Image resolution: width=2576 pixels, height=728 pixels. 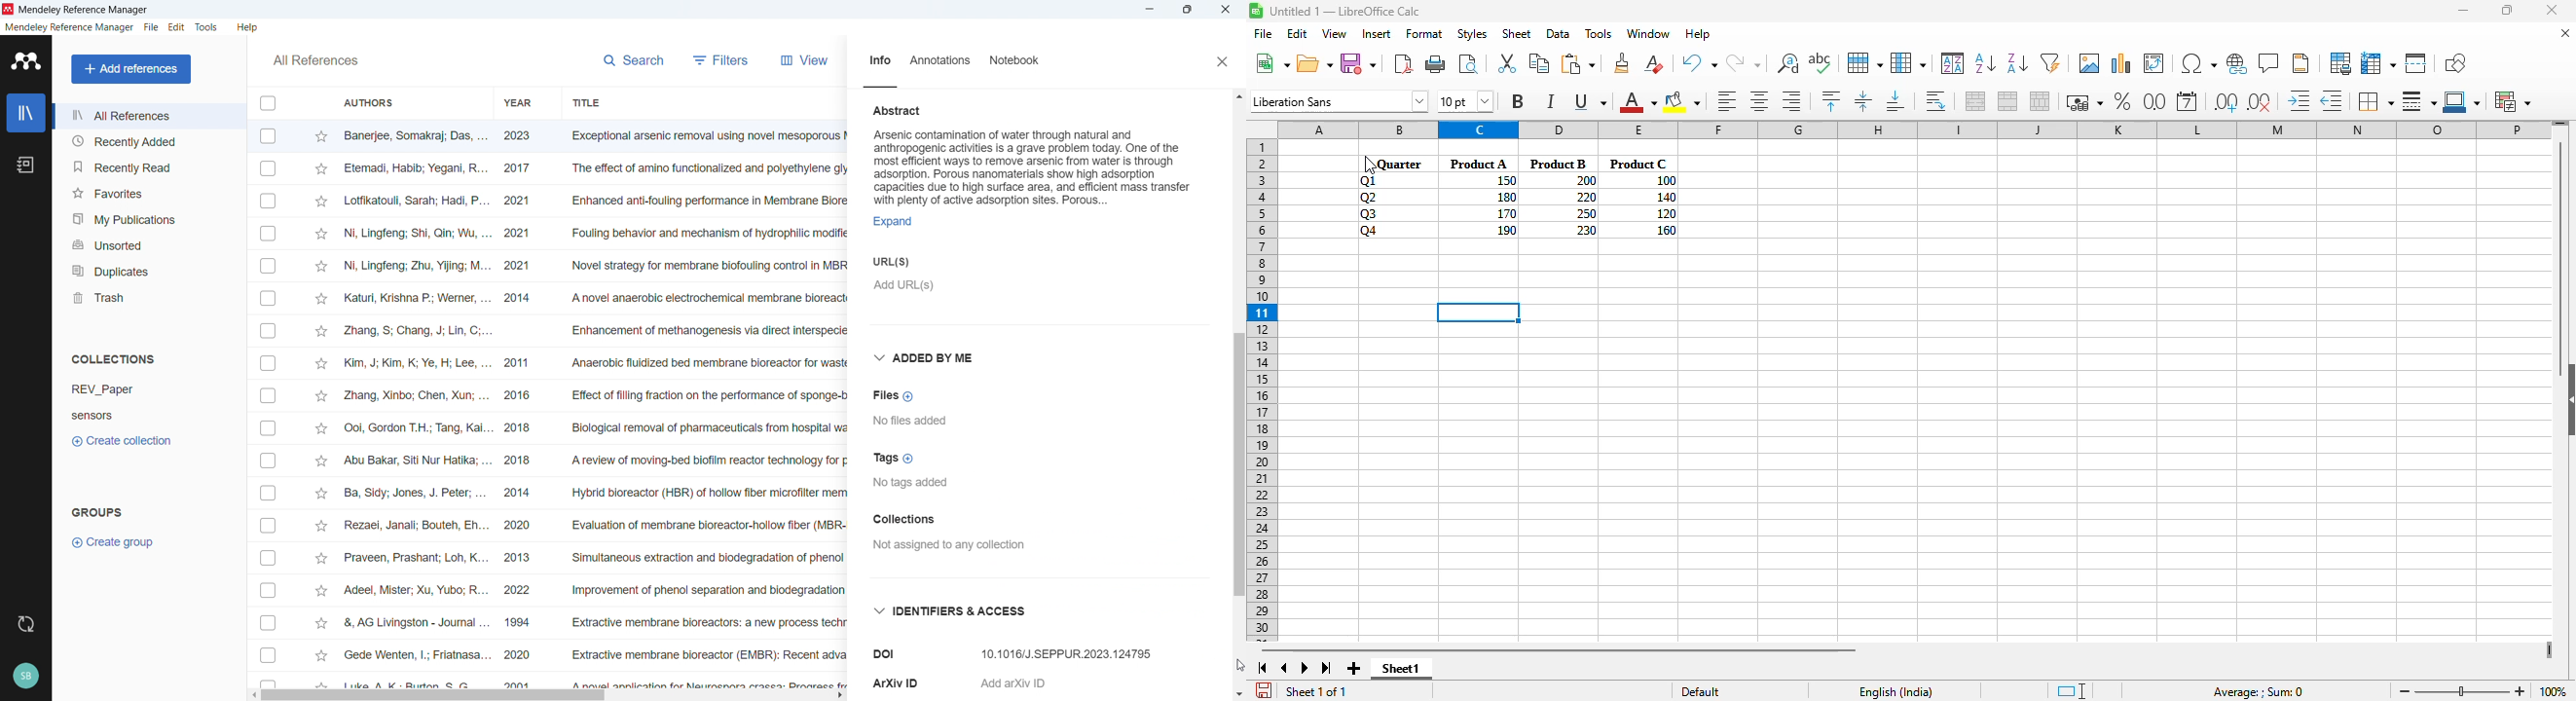 What do you see at coordinates (269, 681) in the screenshot?
I see `click to select individual entry` at bounding box center [269, 681].